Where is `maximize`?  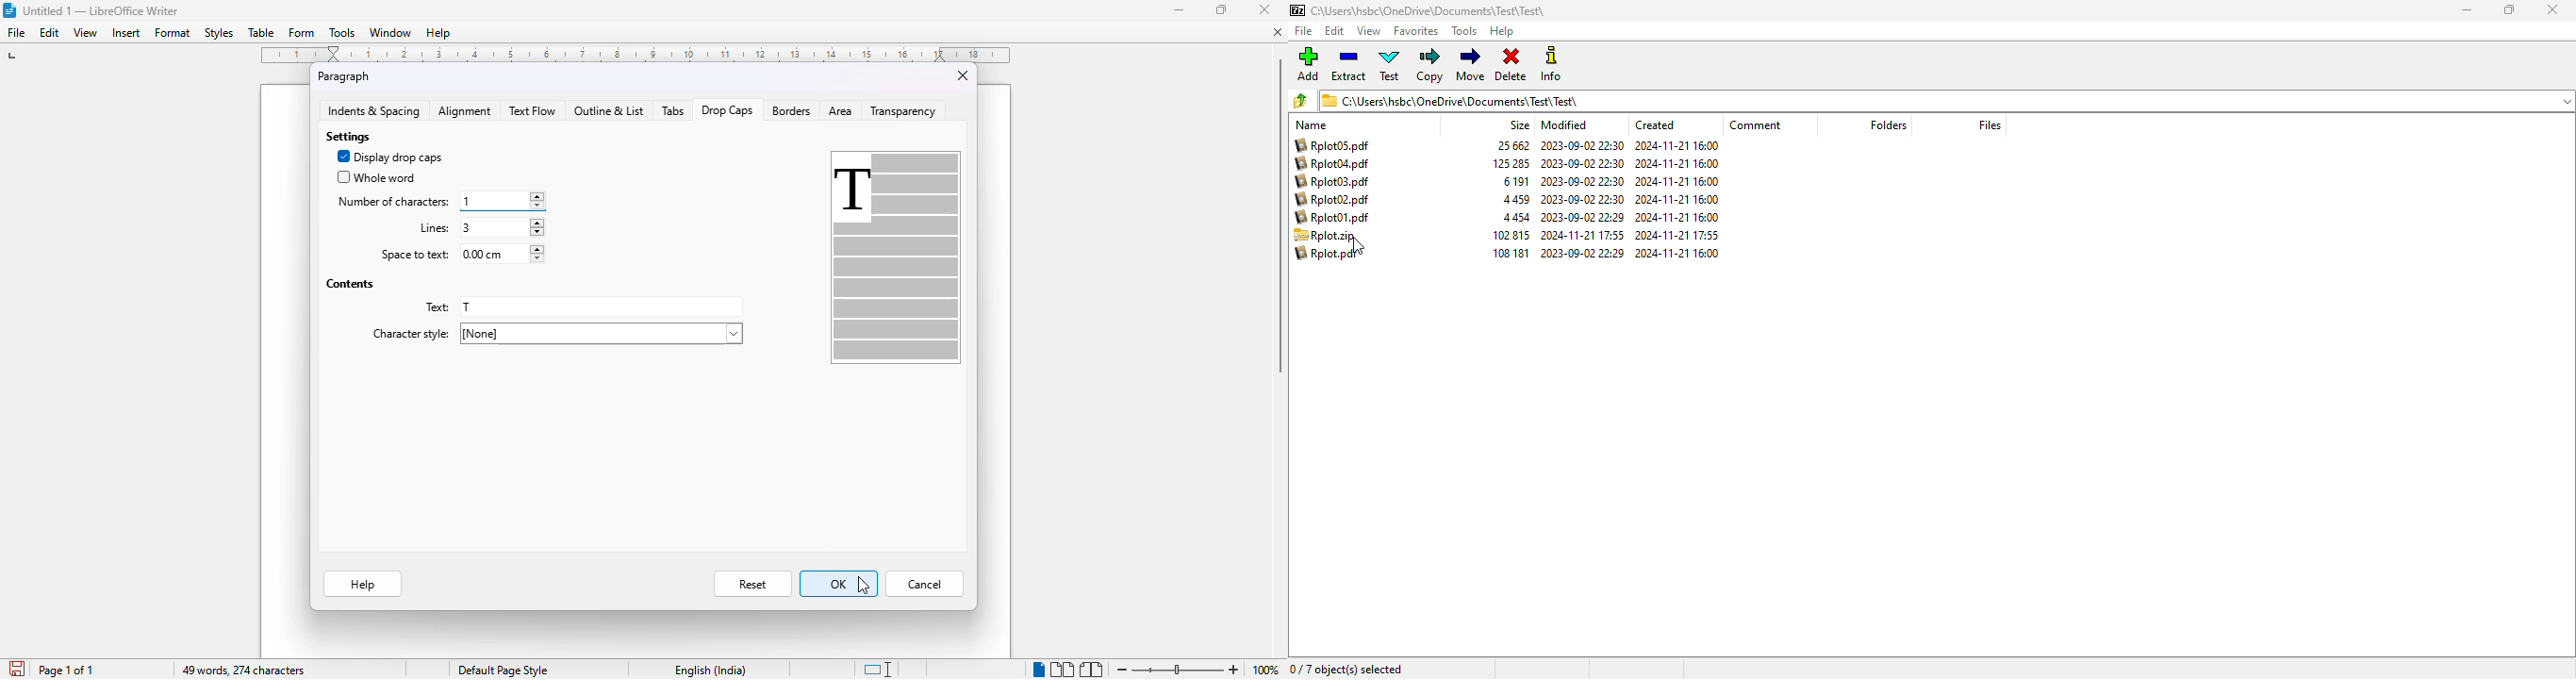
maximize is located at coordinates (1223, 9).